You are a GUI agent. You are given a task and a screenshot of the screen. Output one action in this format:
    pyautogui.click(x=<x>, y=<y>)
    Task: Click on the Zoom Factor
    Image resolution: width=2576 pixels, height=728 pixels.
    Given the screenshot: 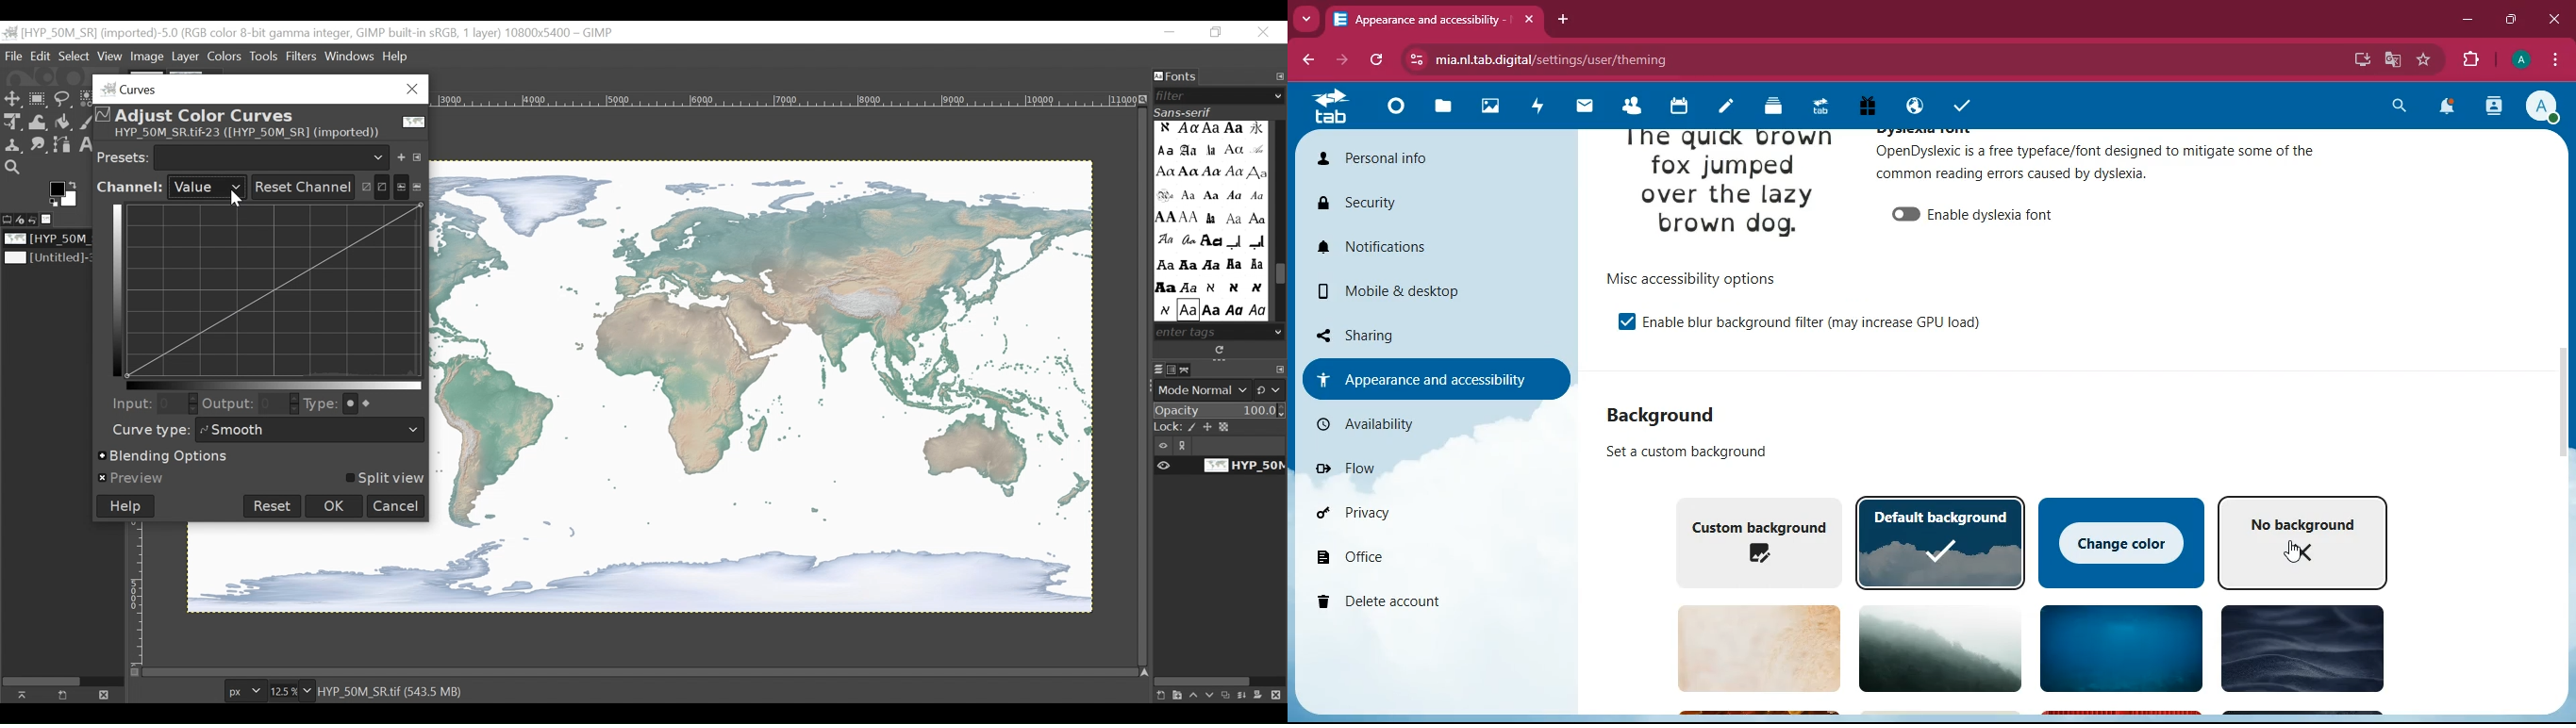 What is the action you would take?
    pyautogui.click(x=287, y=691)
    